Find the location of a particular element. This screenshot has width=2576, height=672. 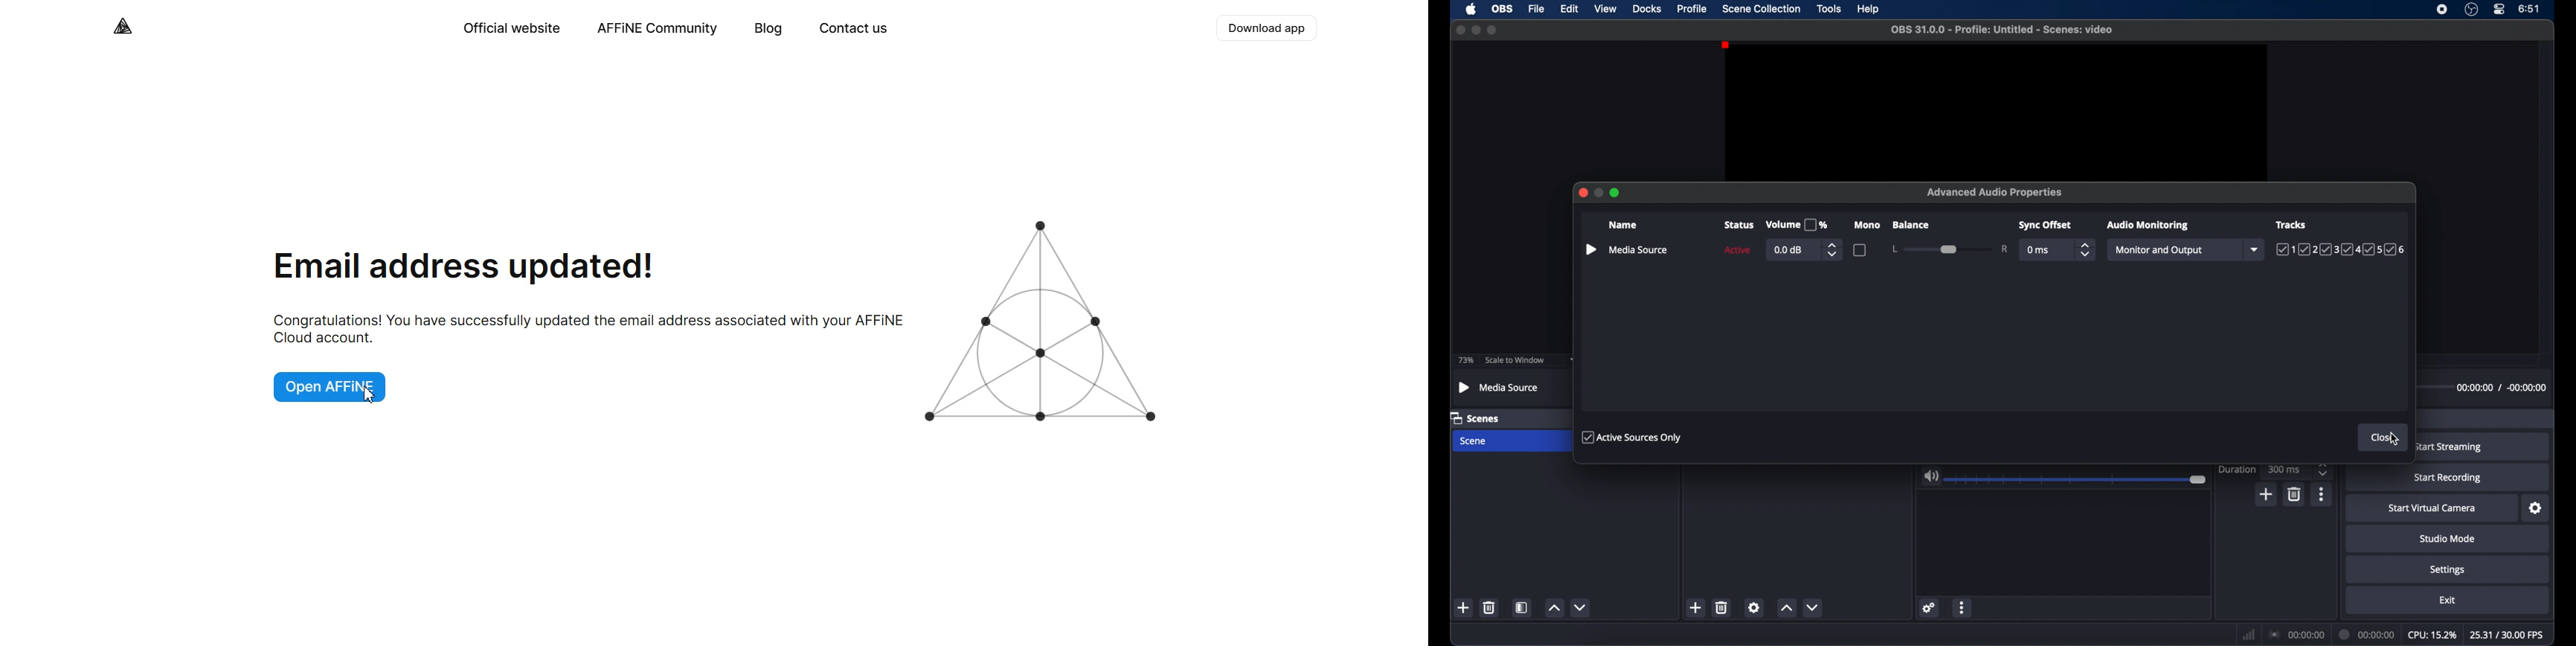

cursor is located at coordinates (2394, 438).